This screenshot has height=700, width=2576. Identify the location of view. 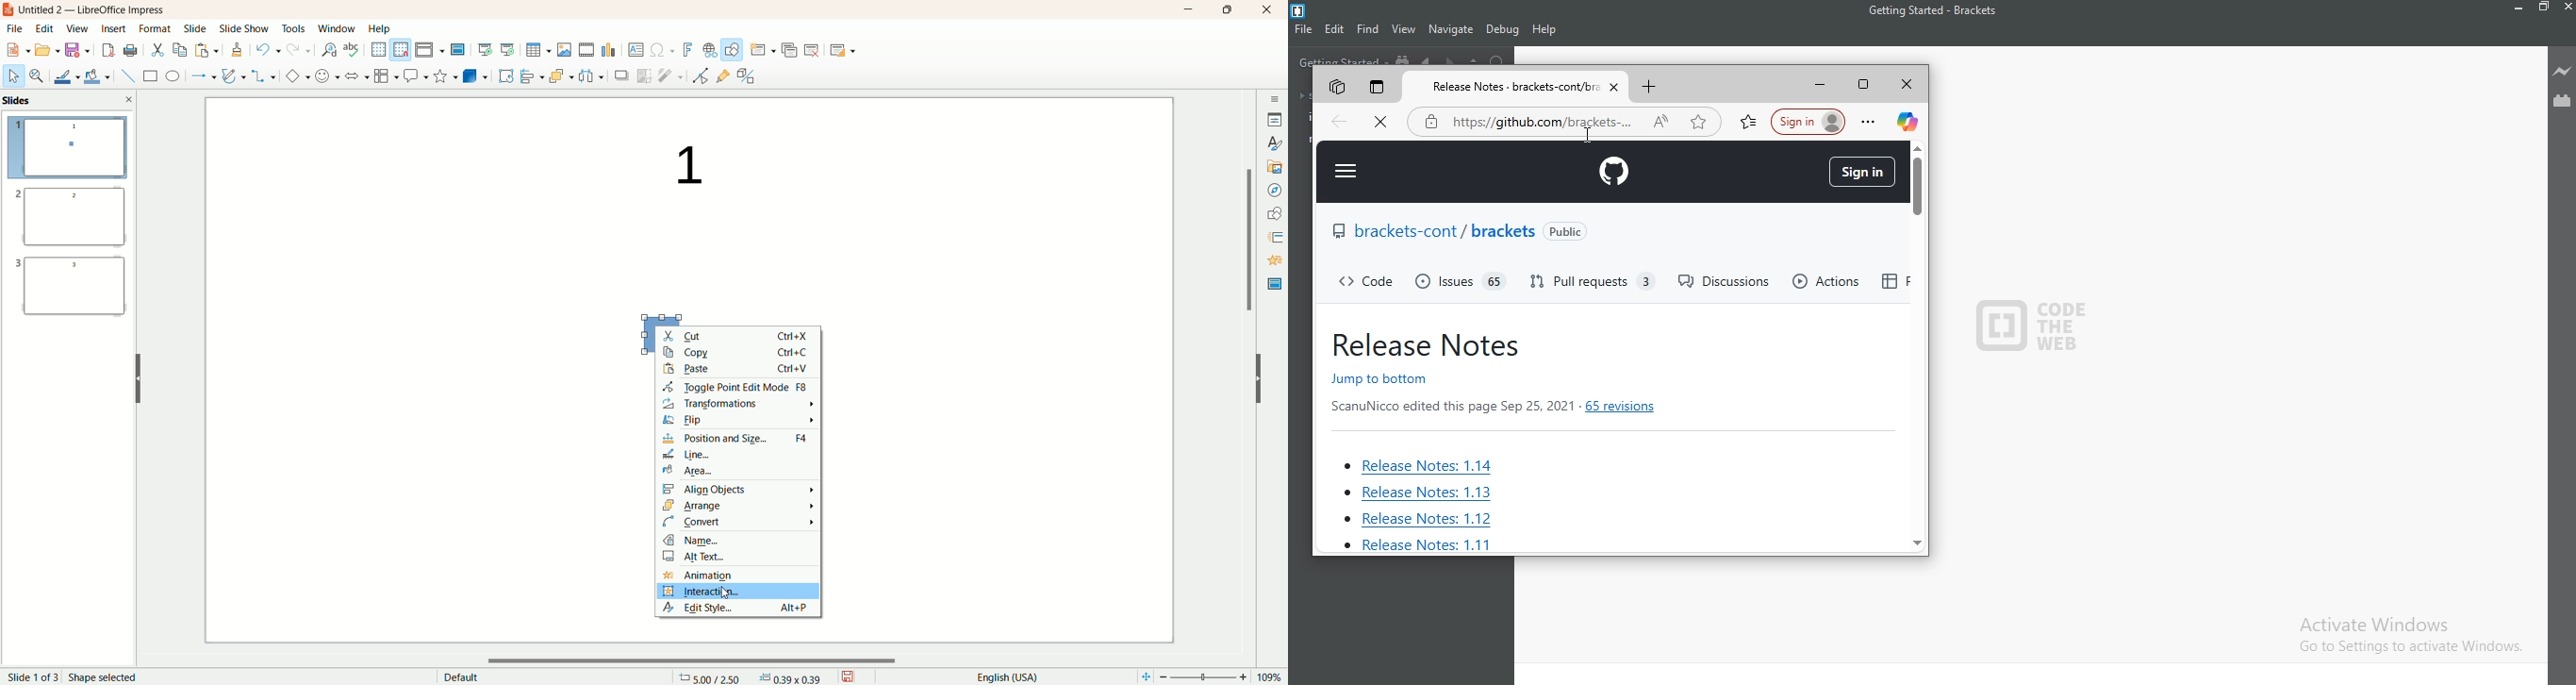
(75, 30).